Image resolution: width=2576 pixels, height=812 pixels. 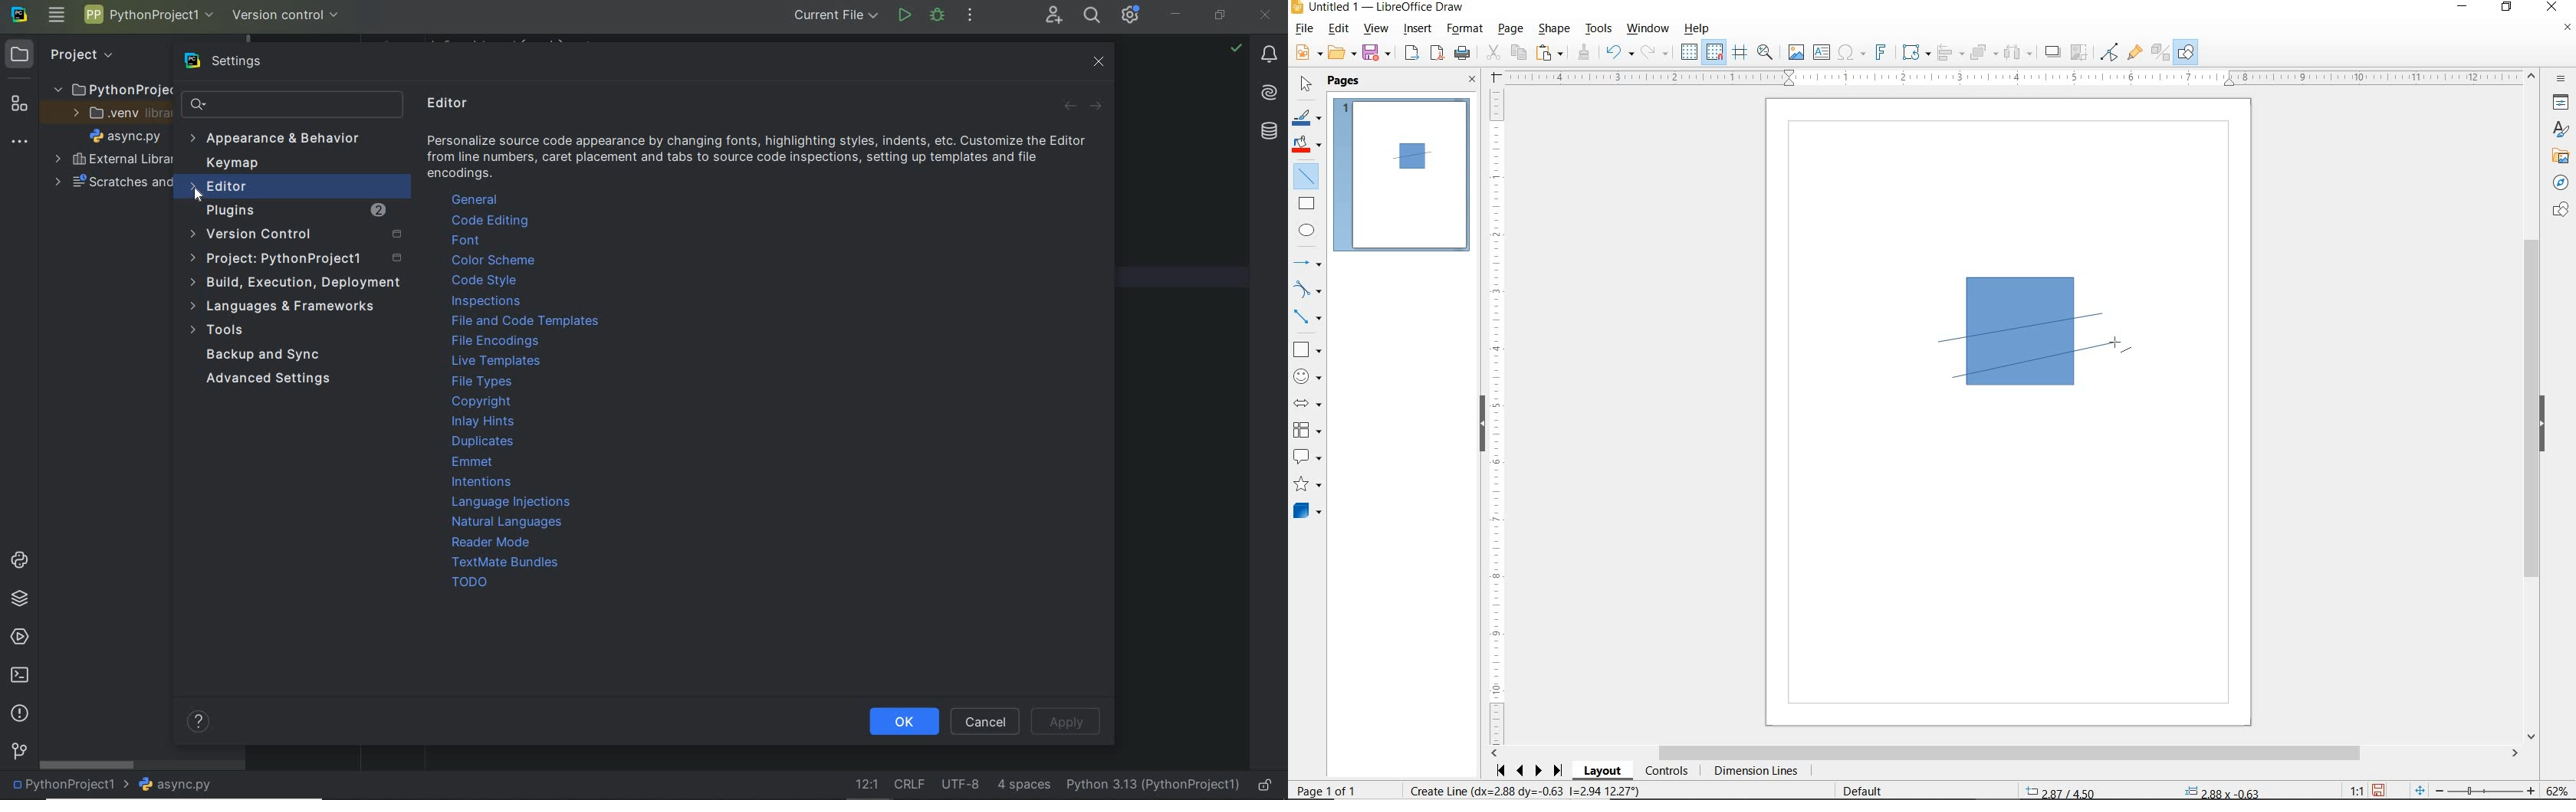 What do you see at coordinates (1307, 318) in the screenshot?
I see `CONNECTORS` at bounding box center [1307, 318].